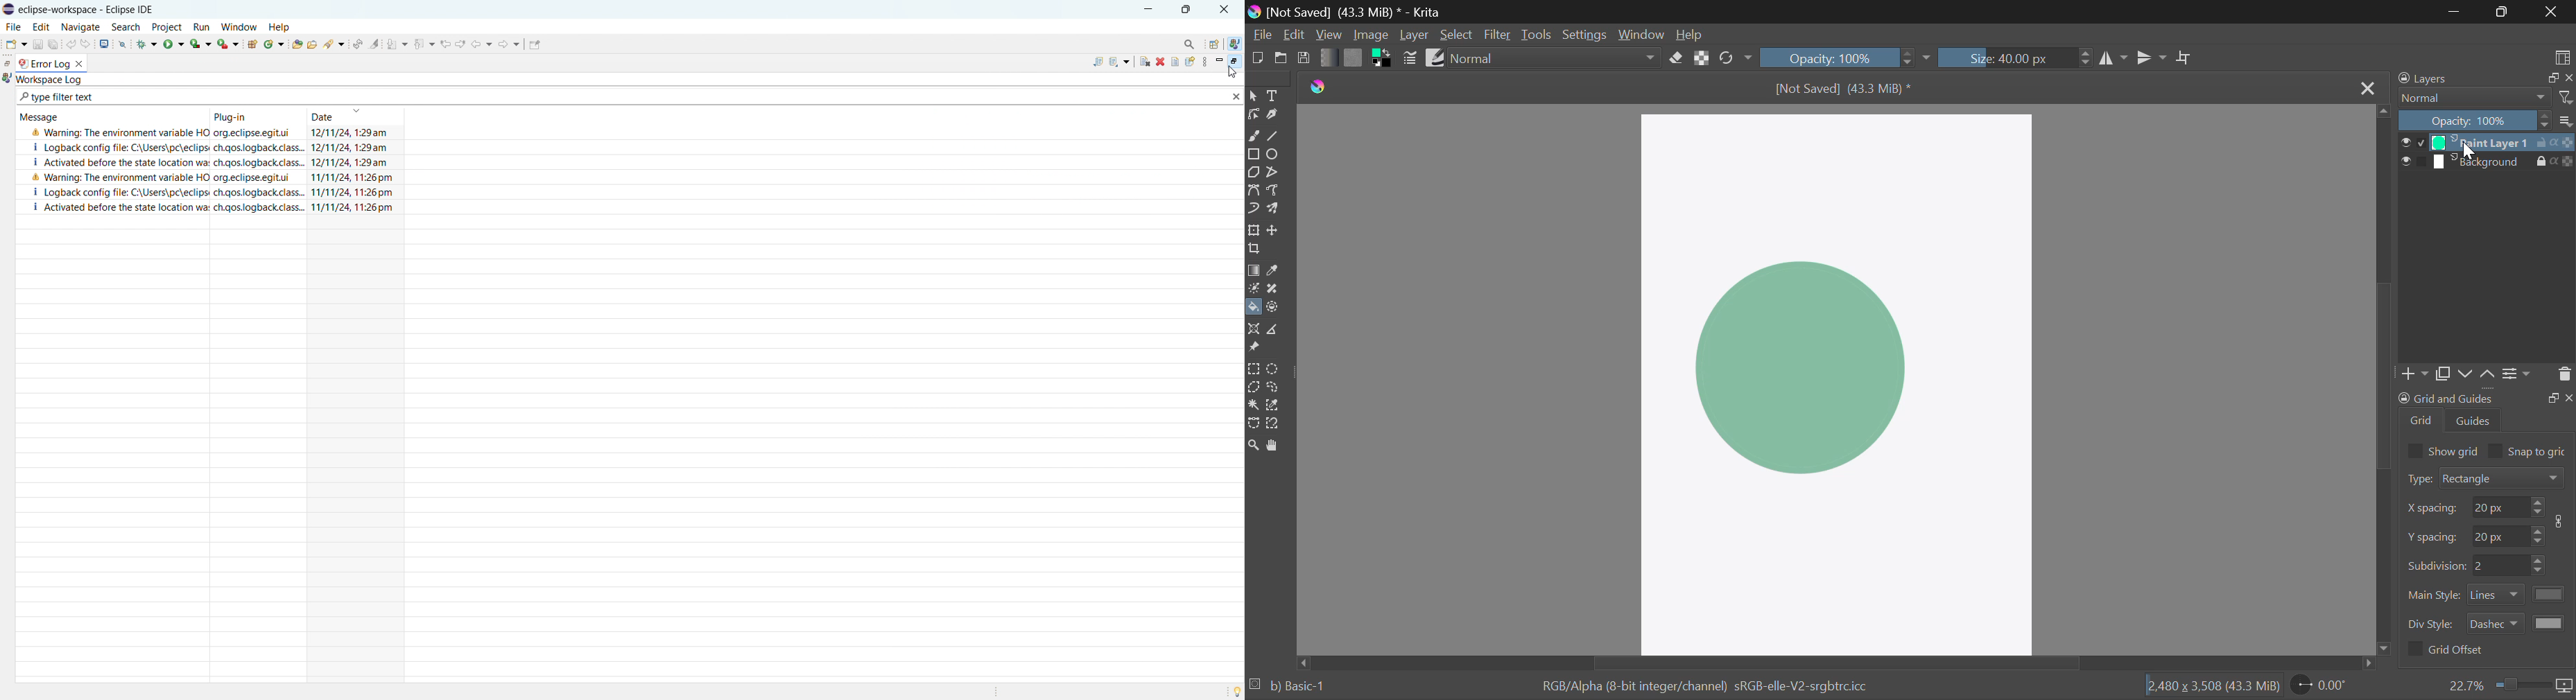  What do you see at coordinates (1254, 189) in the screenshot?
I see `Bezier Curve` at bounding box center [1254, 189].